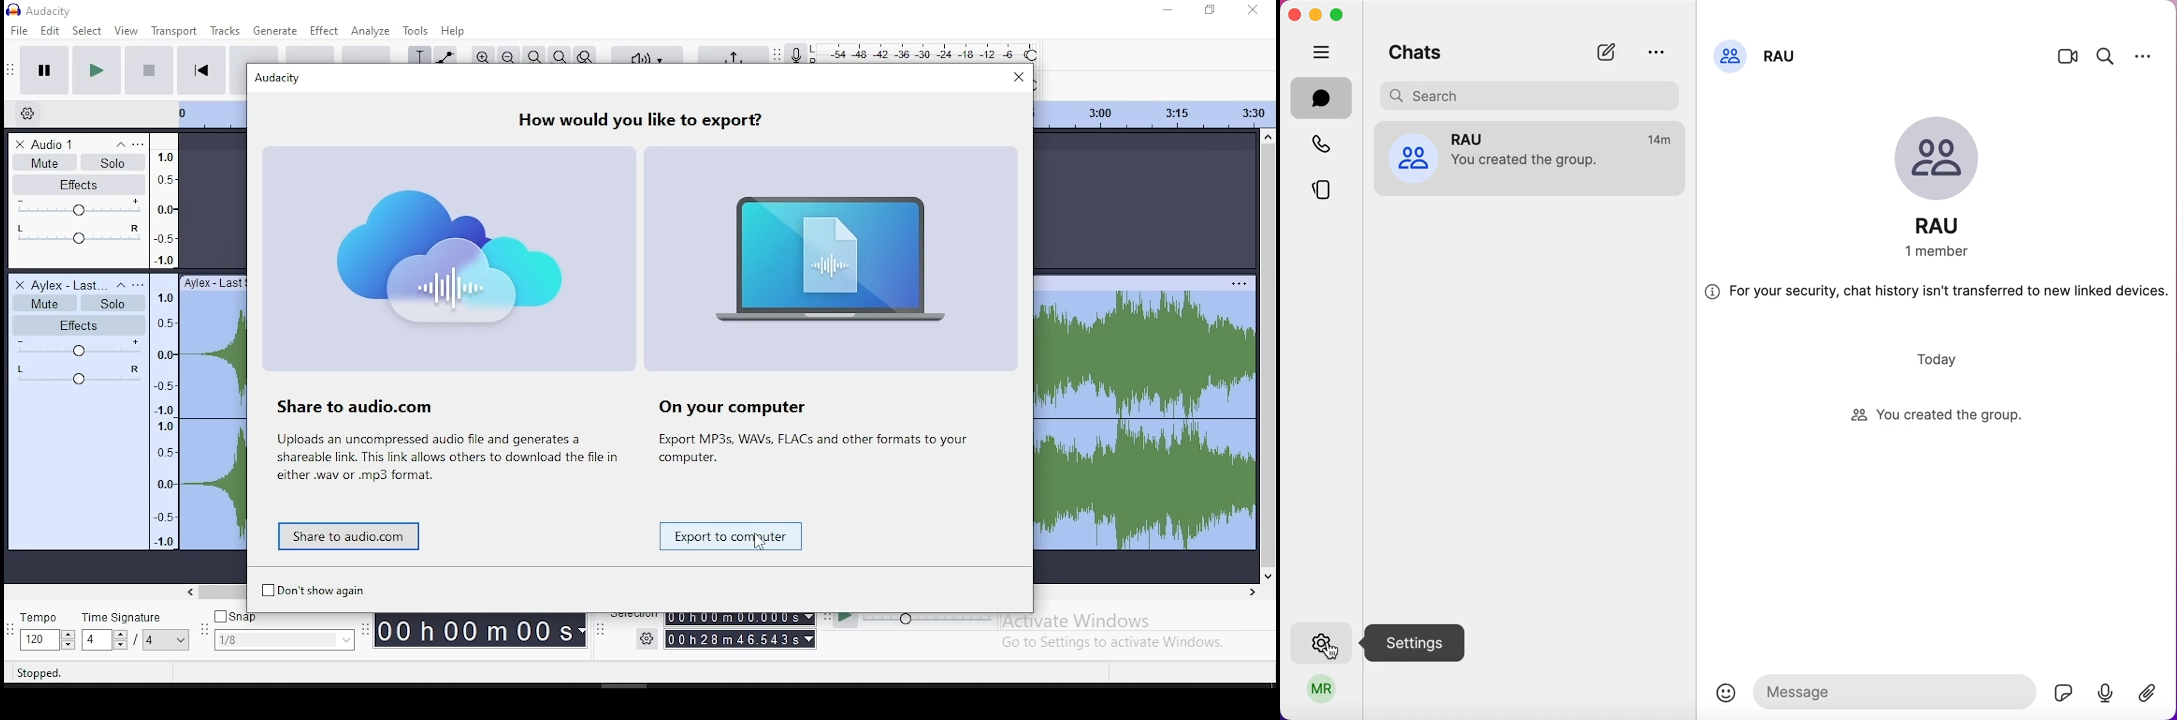  Describe the element at coordinates (1895, 690) in the screenshot. I see `message` at that location.